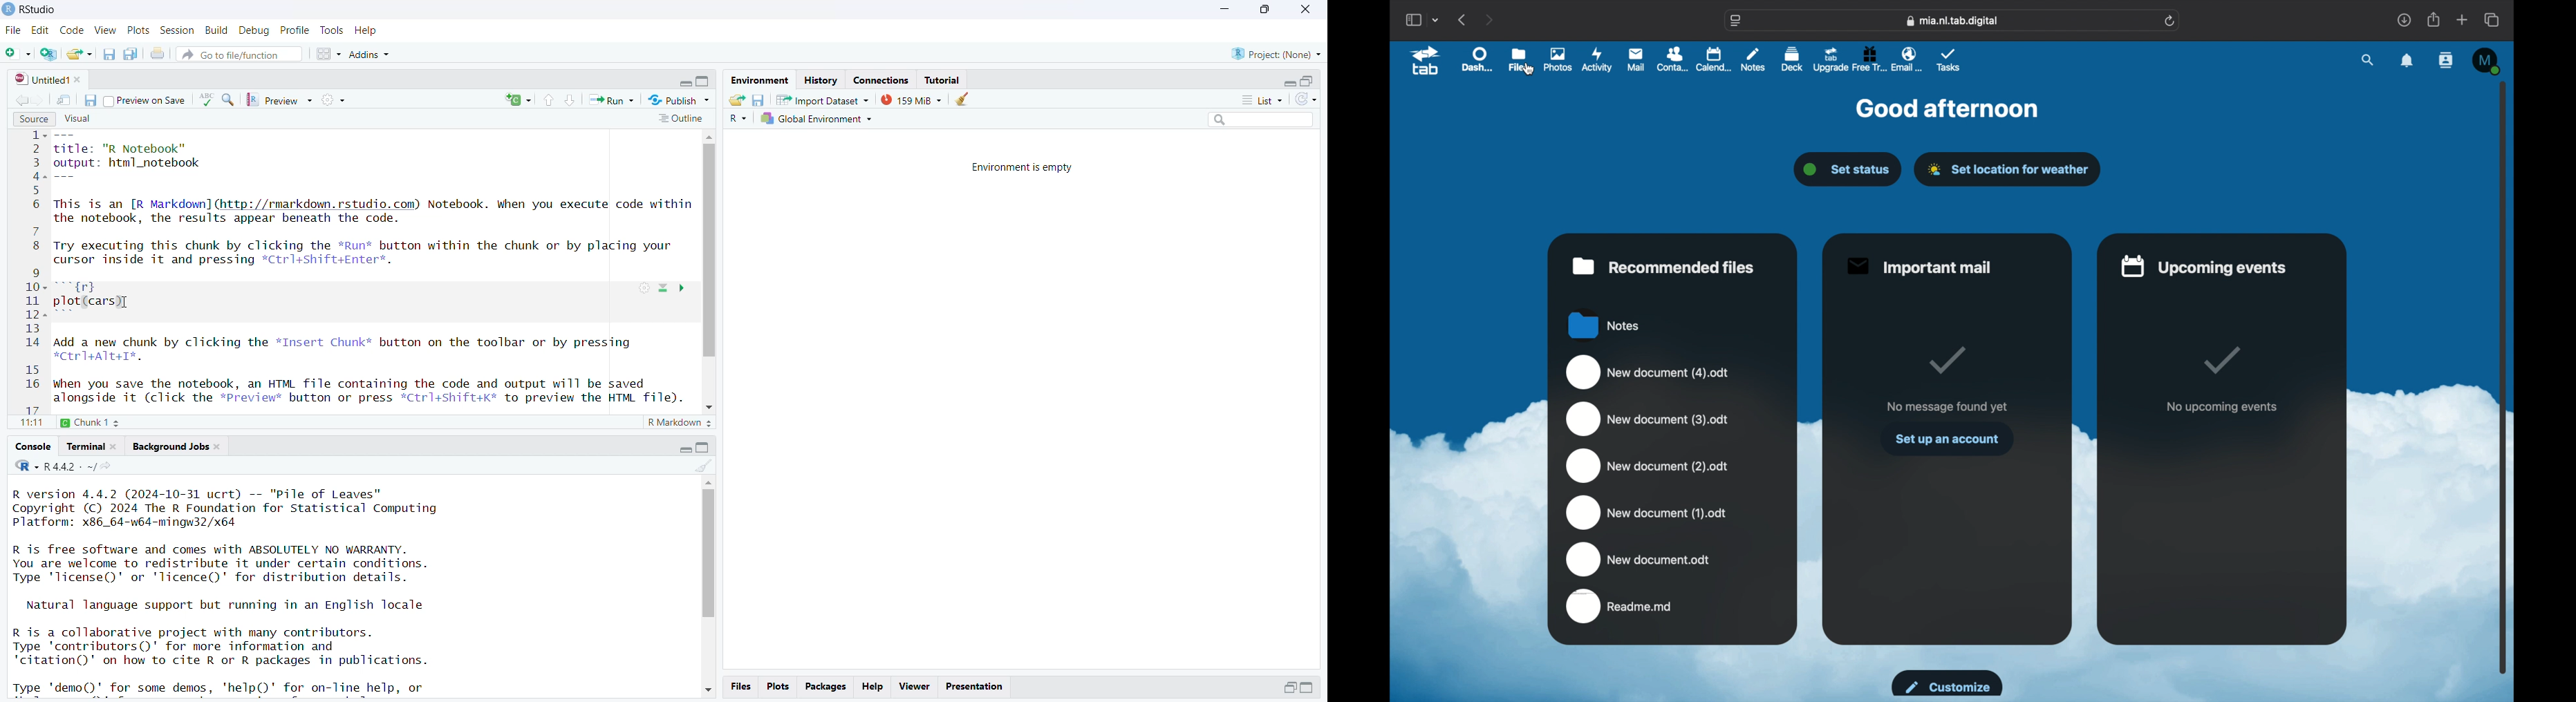 Image resolution: width=2576 pixels, height=728 pixels. Describe the element at coordinates (1256, 122) in the screenshot. I see `search` at that location.